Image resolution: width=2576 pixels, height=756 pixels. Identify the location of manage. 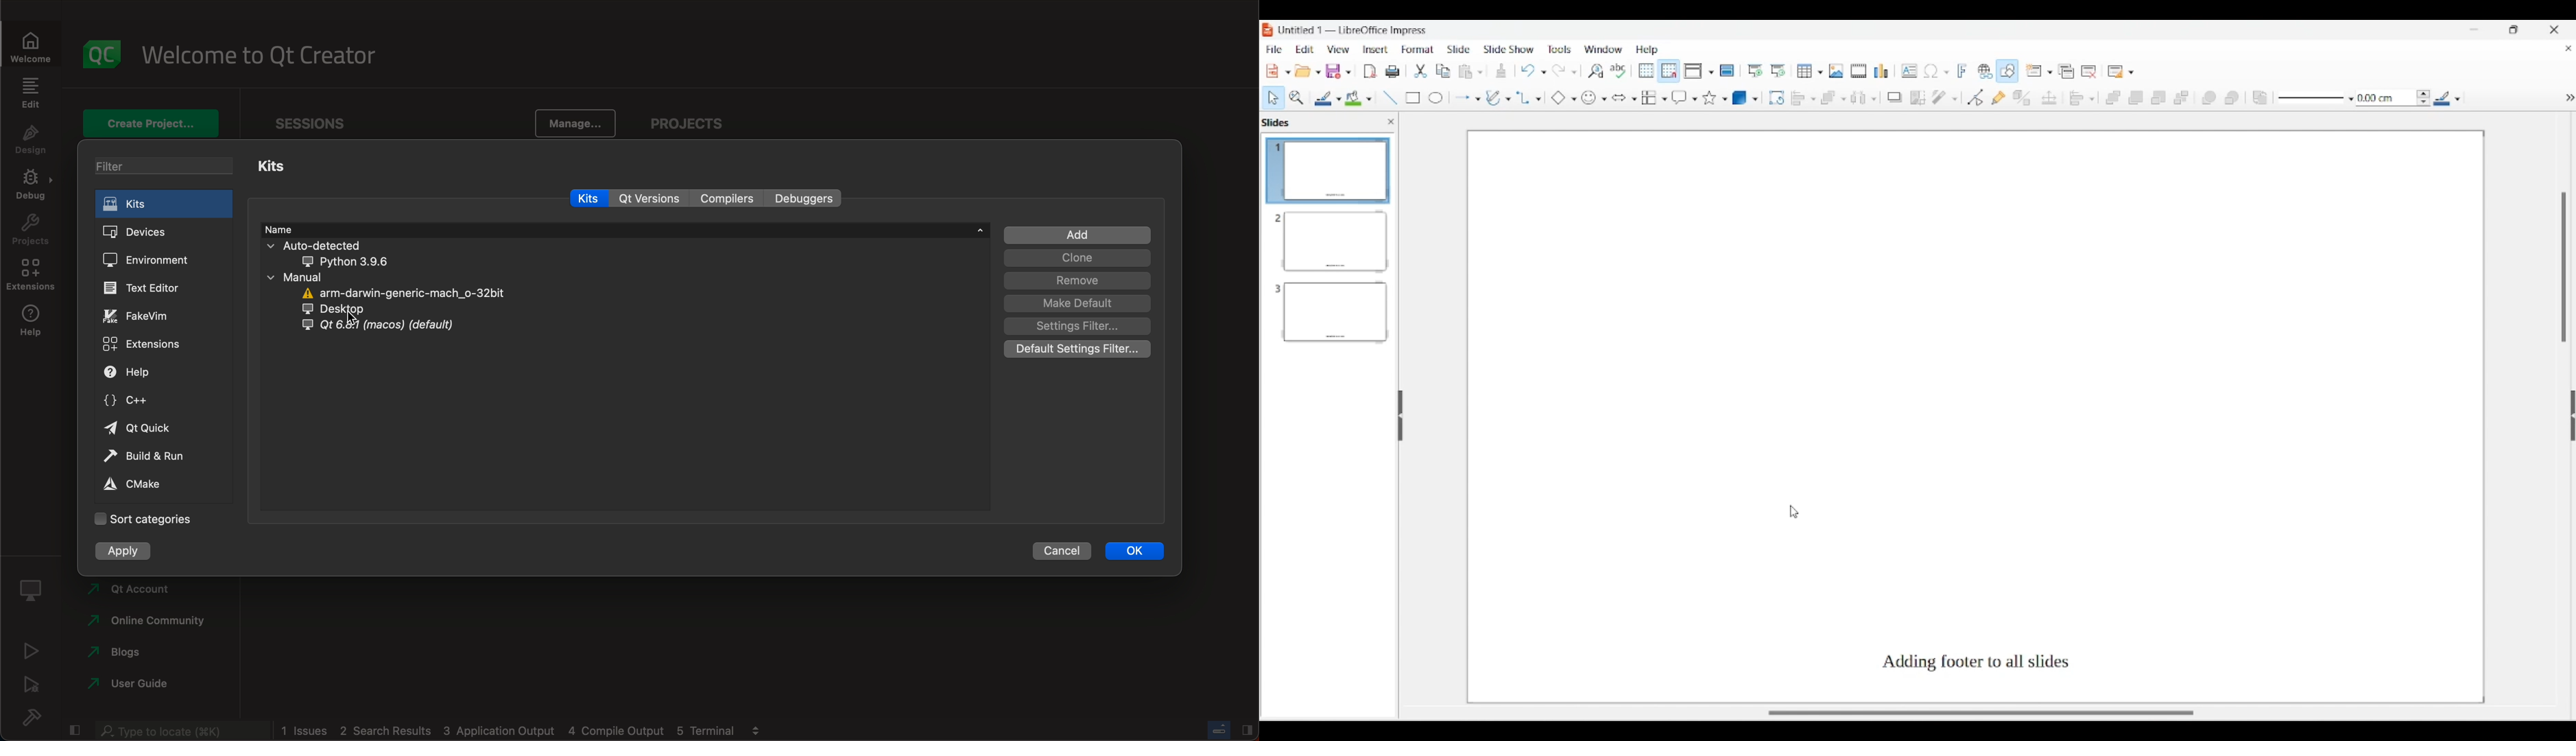
(575, 122).